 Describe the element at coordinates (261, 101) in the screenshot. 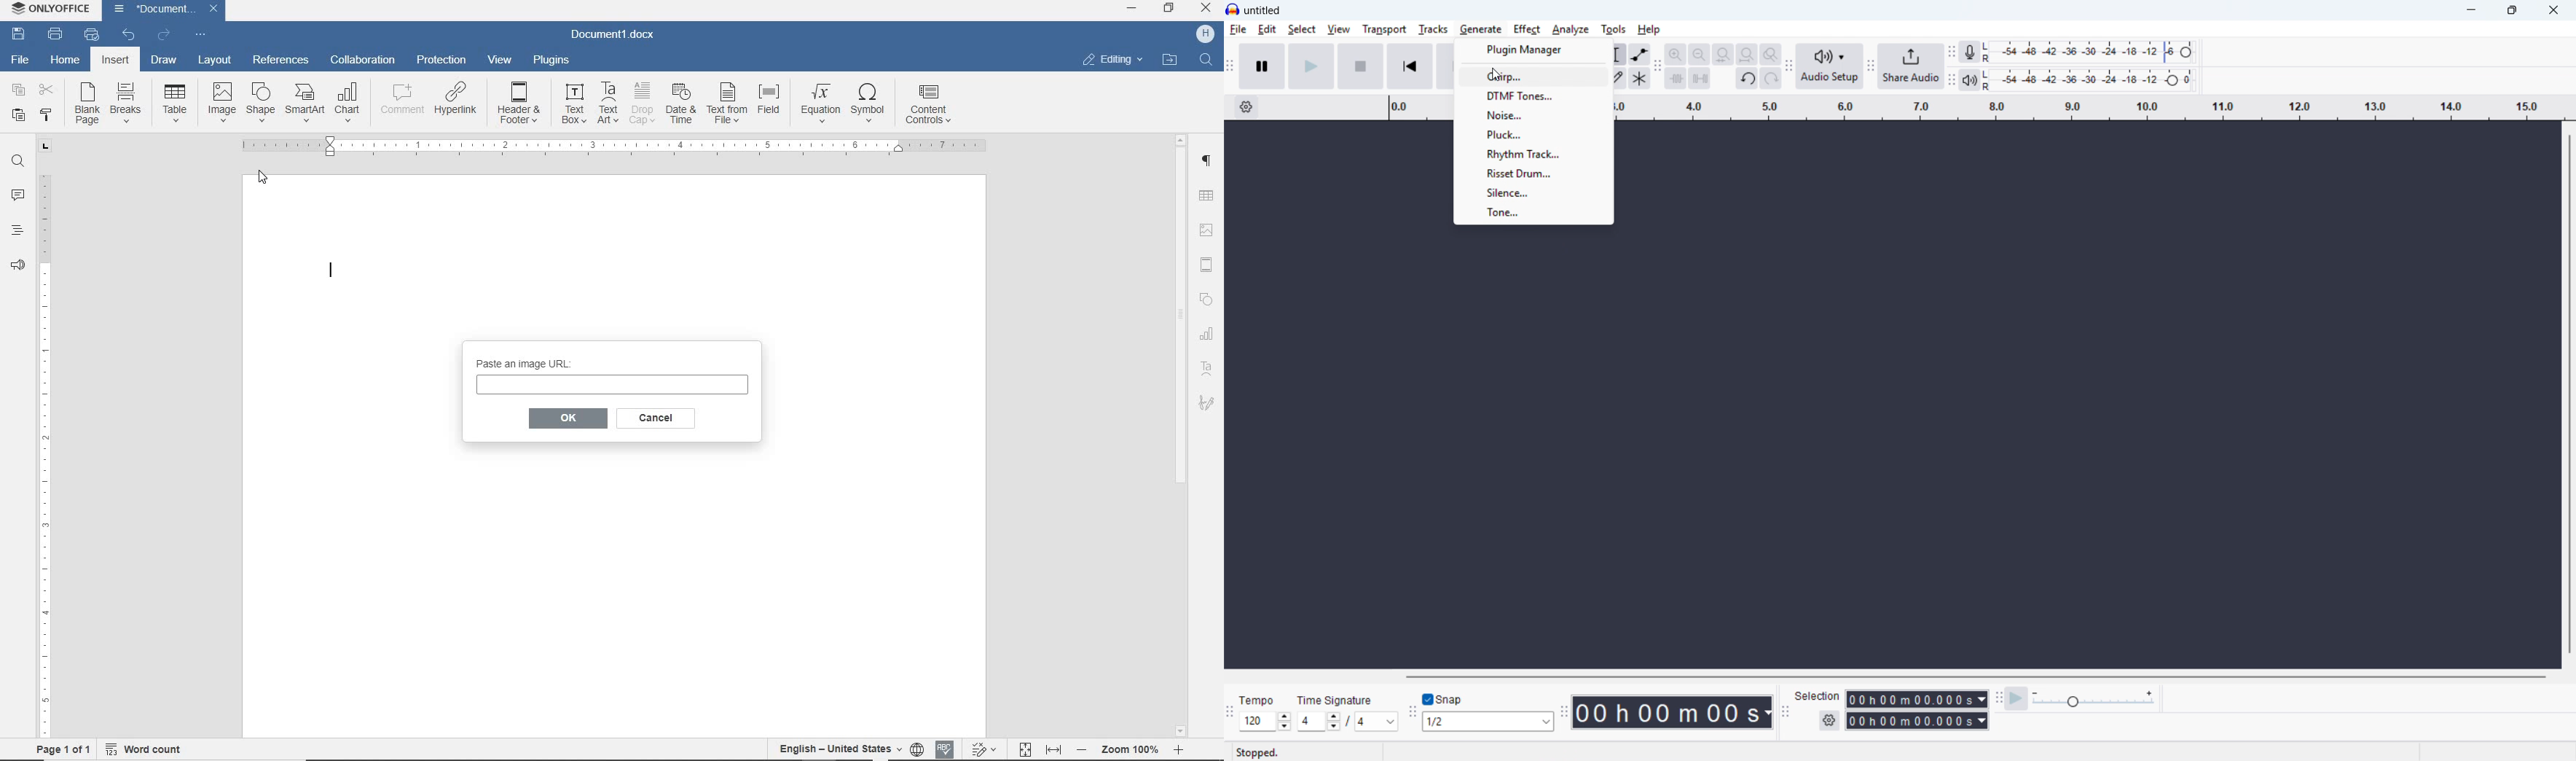

I see `shape` at that location.